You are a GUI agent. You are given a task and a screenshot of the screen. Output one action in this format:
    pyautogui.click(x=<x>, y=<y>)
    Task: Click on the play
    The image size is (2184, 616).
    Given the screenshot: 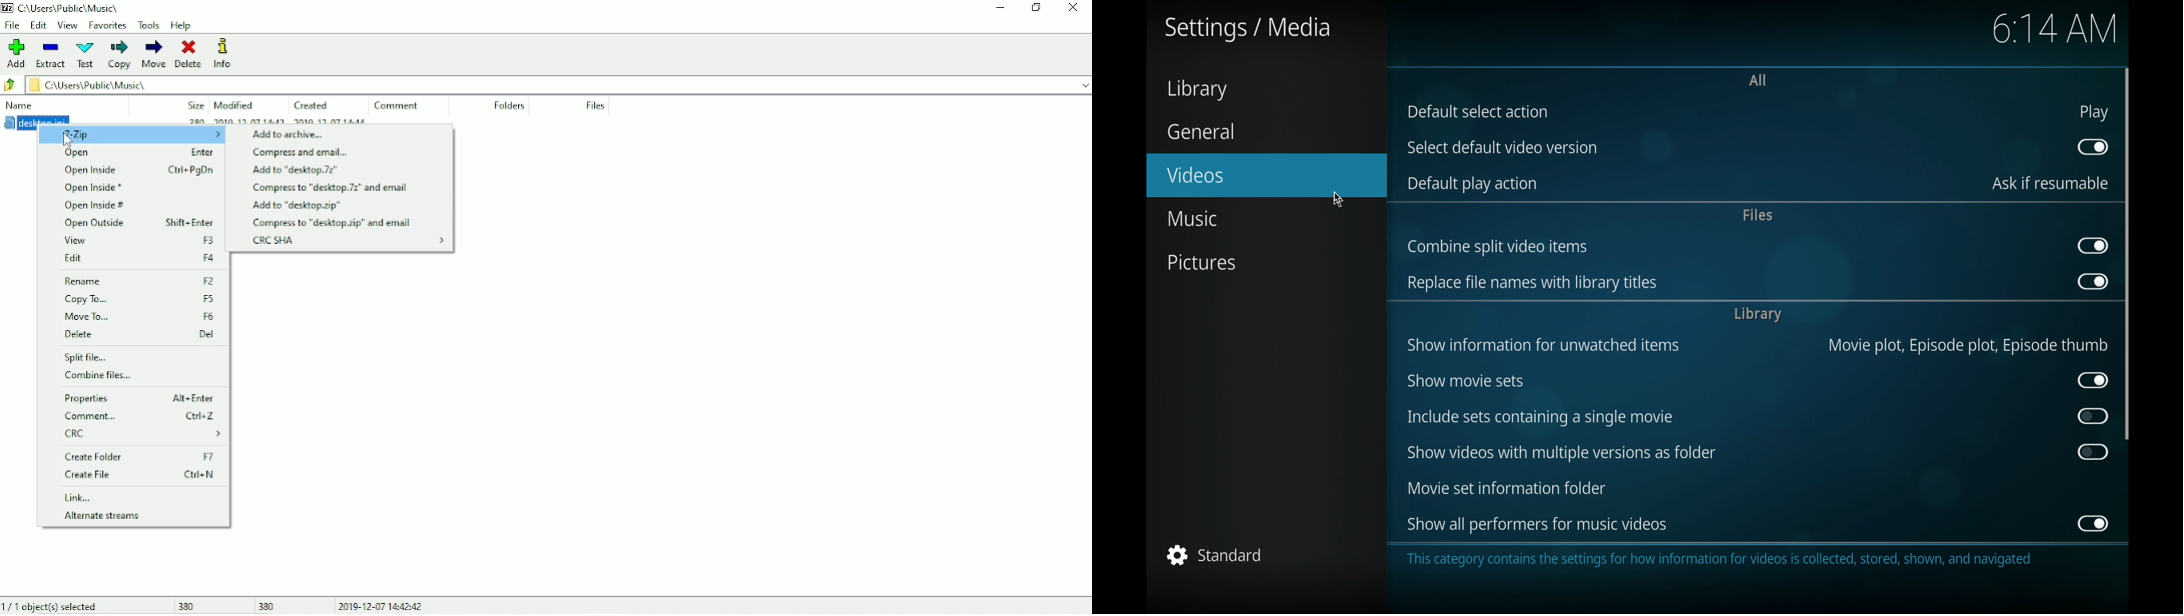 What is the action you would take?
    pyautogui.click(x=2094, y=113)
    